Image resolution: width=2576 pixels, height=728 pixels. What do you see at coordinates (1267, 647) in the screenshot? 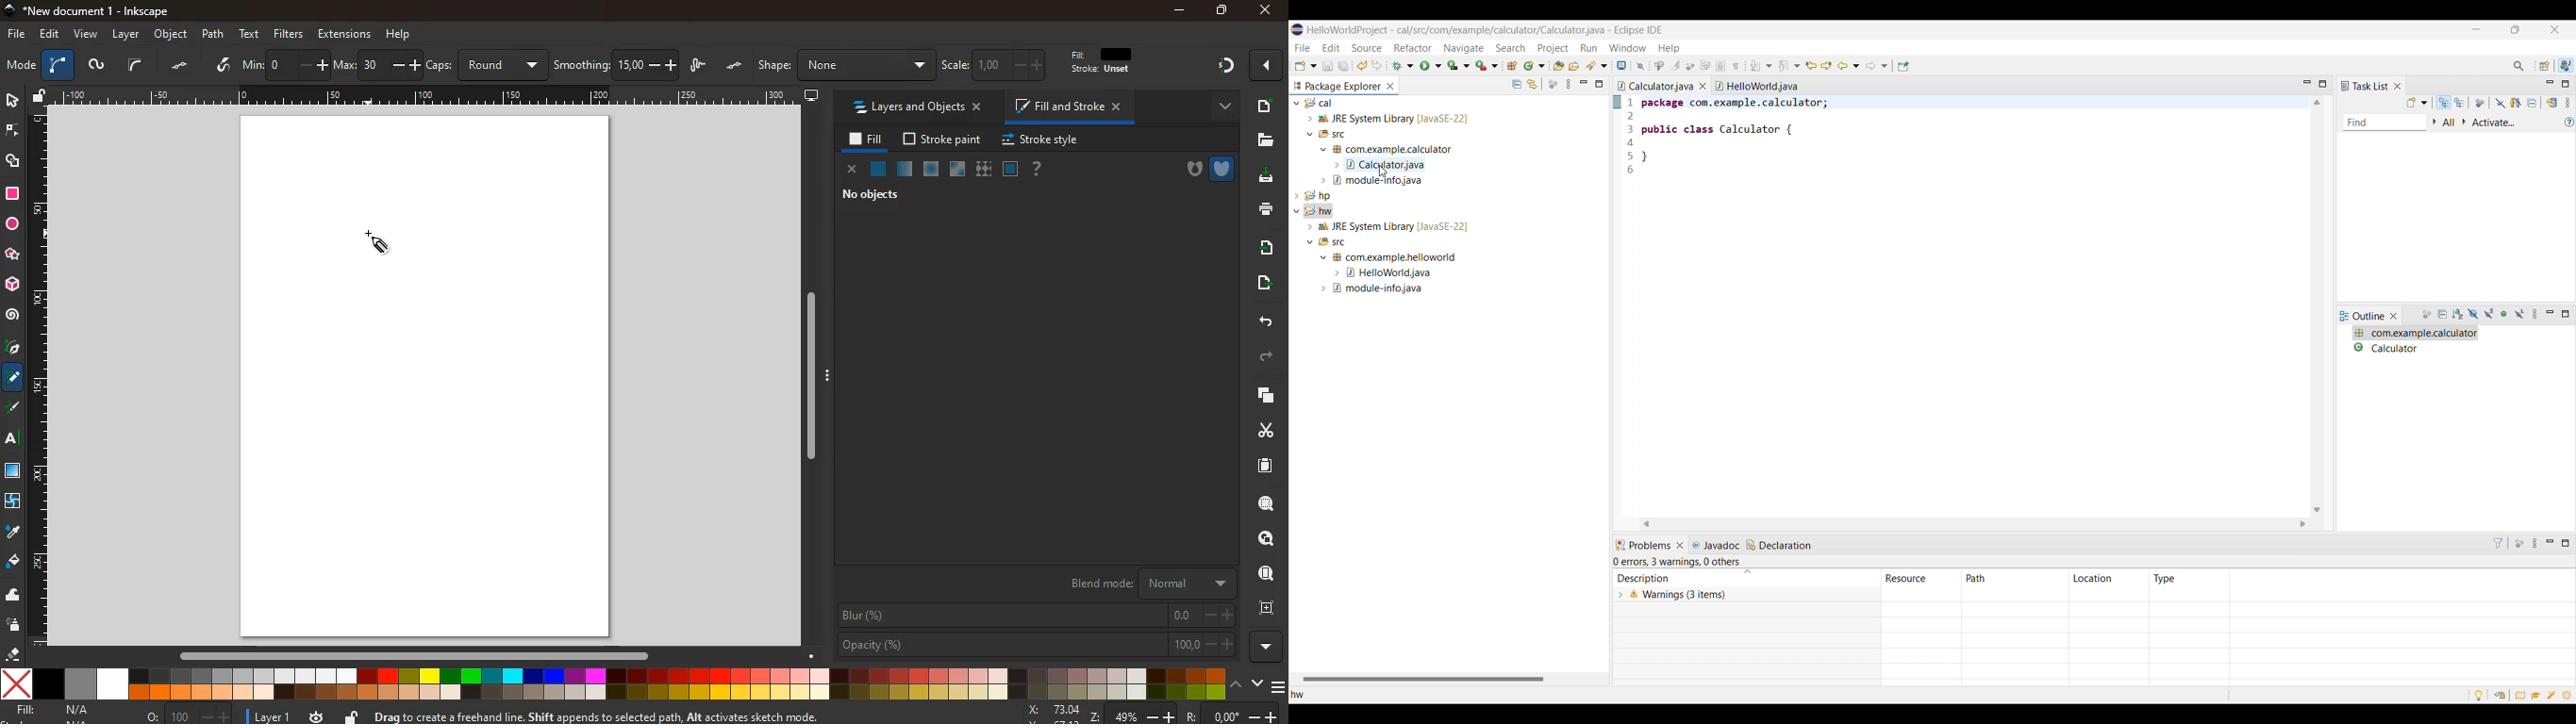
I see `more` at bounding box center [1267, 647].